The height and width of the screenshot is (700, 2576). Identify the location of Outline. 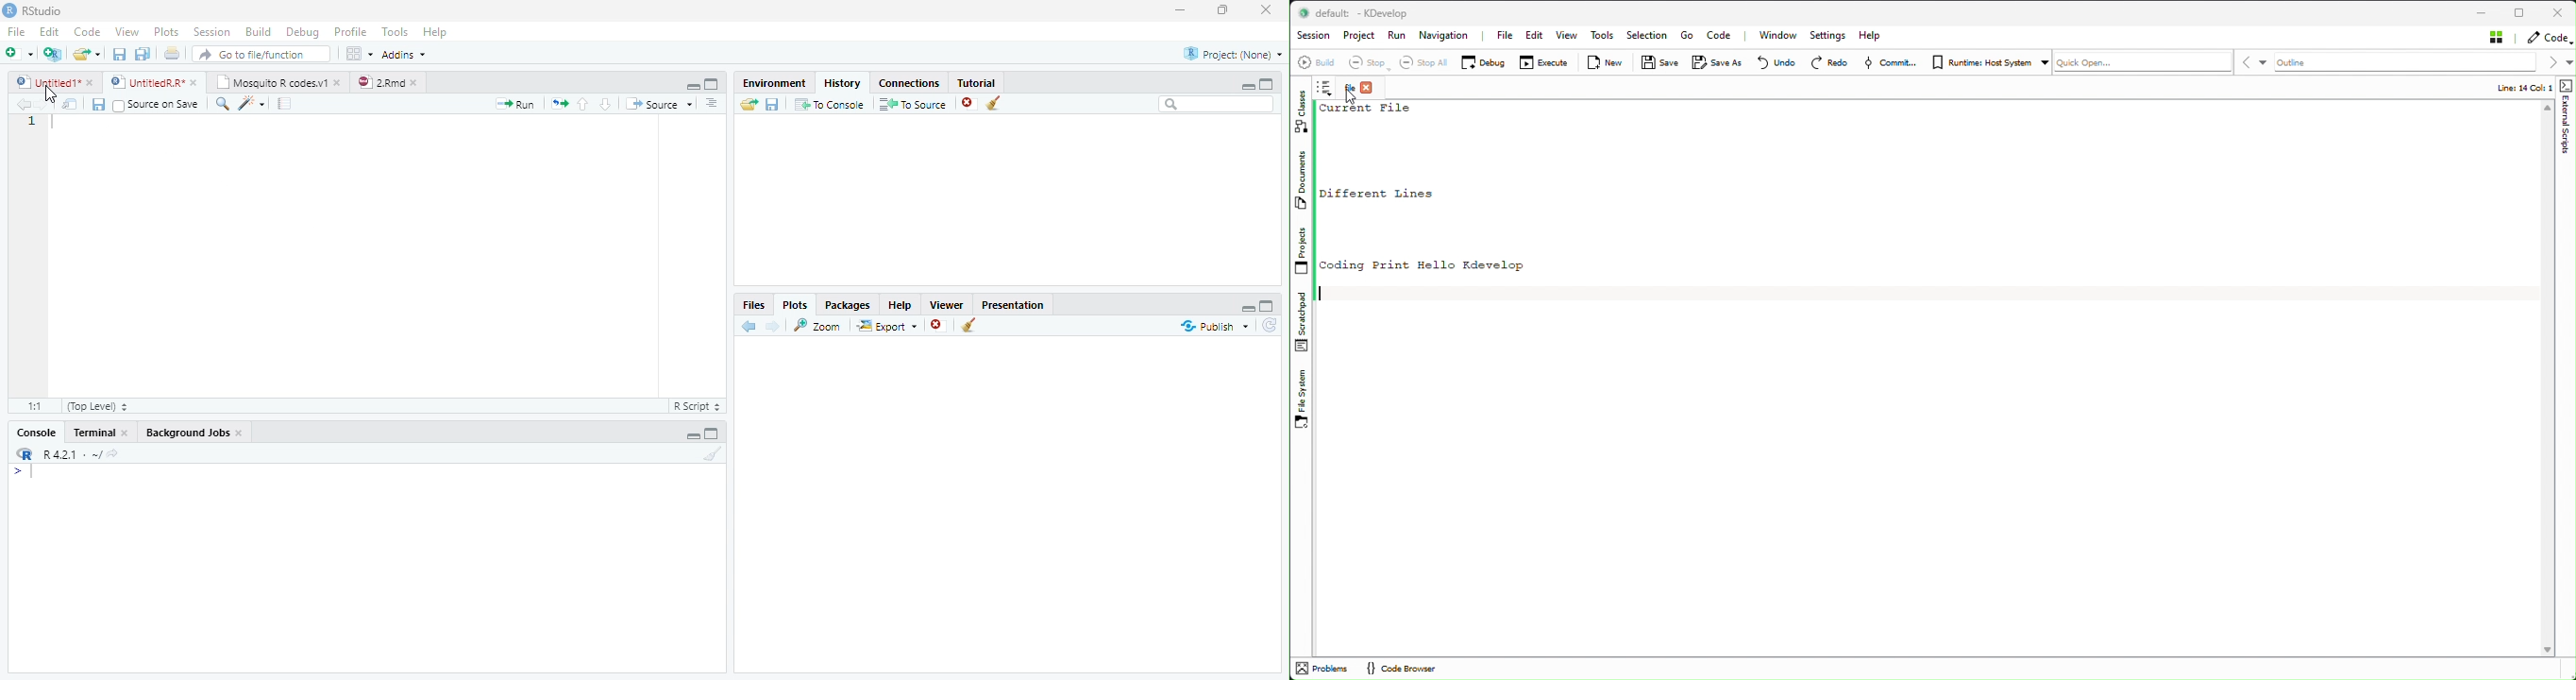
(2406, 62).